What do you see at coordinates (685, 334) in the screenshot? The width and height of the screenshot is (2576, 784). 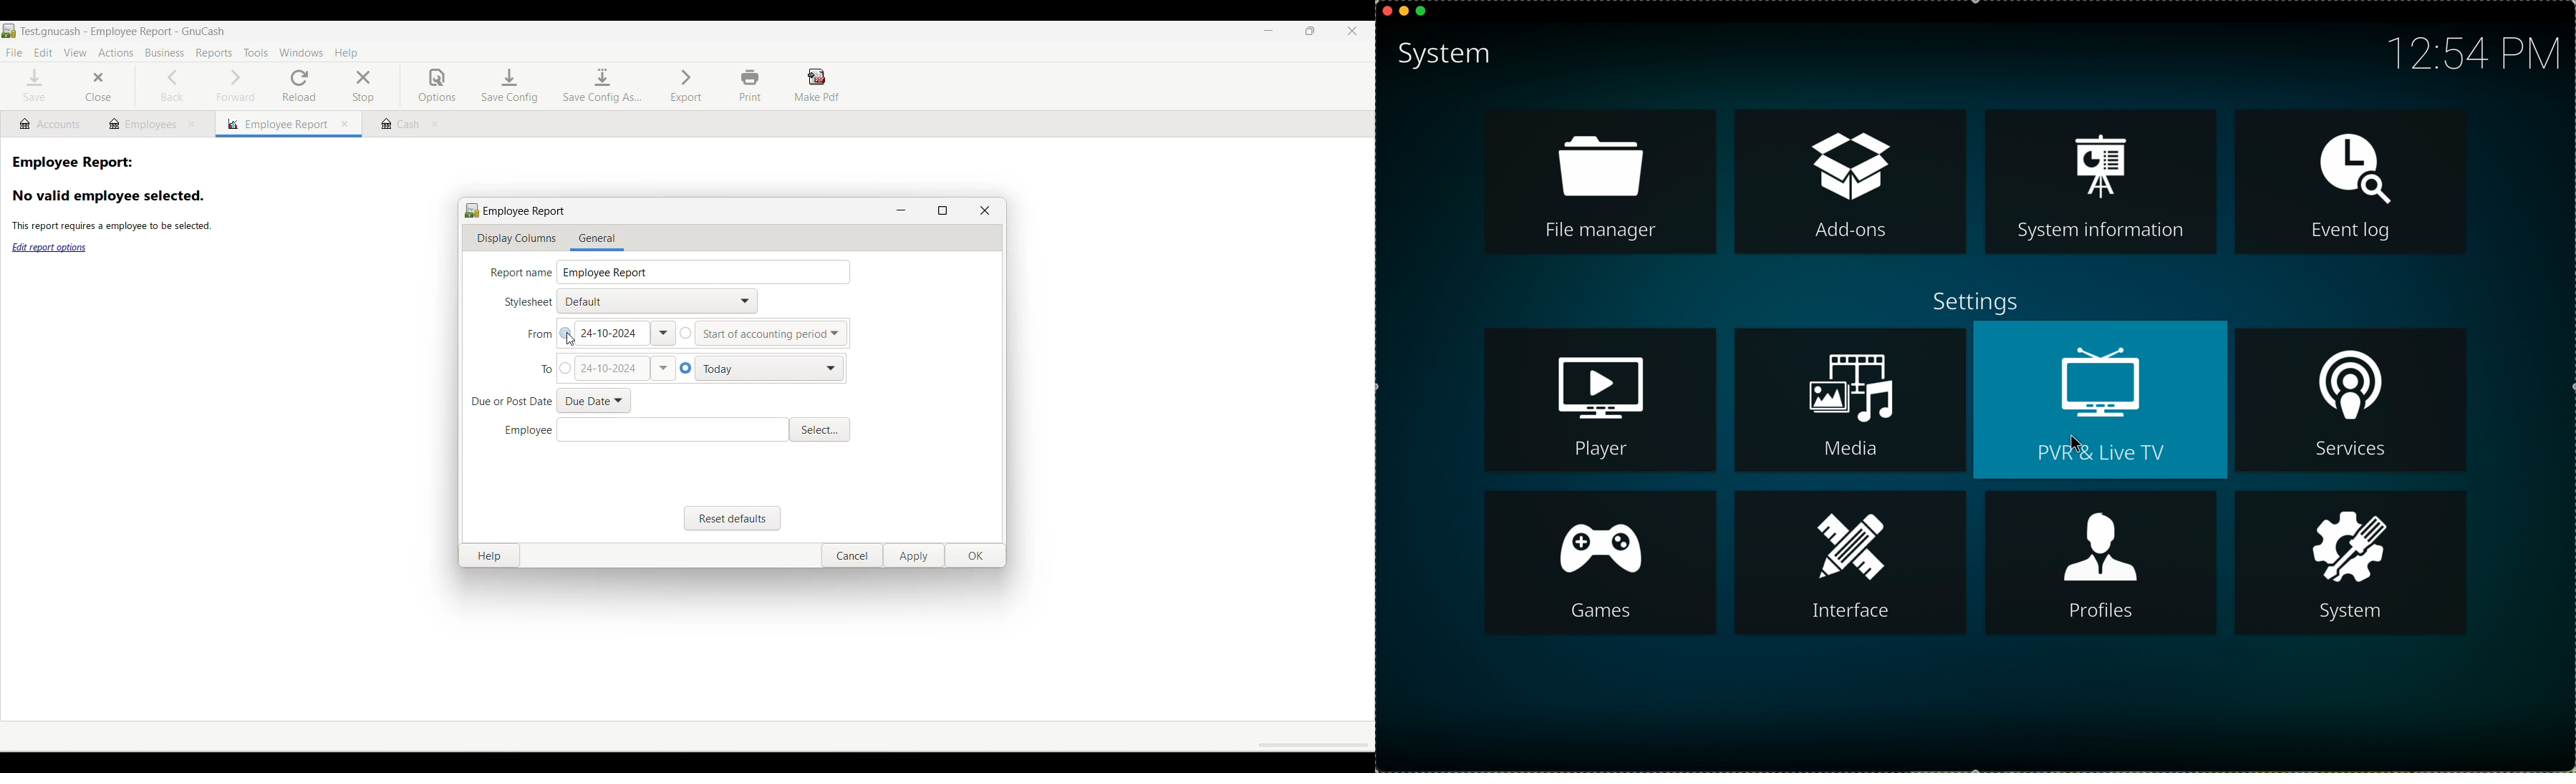 I see `Select preset From date` at bounding box center [685, 334].